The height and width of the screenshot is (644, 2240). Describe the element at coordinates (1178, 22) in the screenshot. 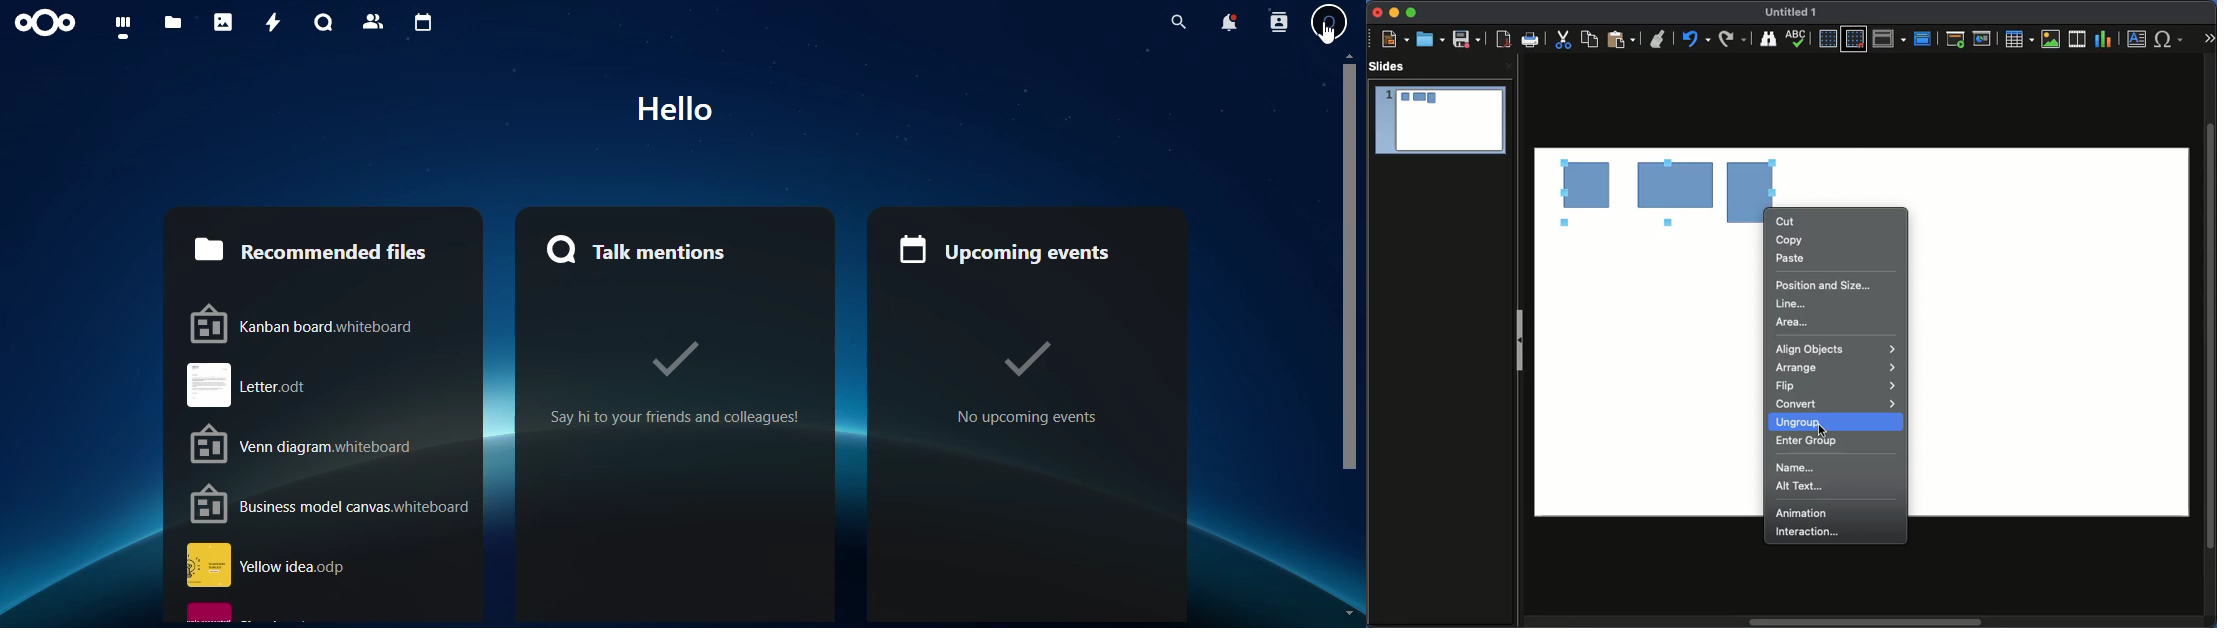

I see `search` at that location.